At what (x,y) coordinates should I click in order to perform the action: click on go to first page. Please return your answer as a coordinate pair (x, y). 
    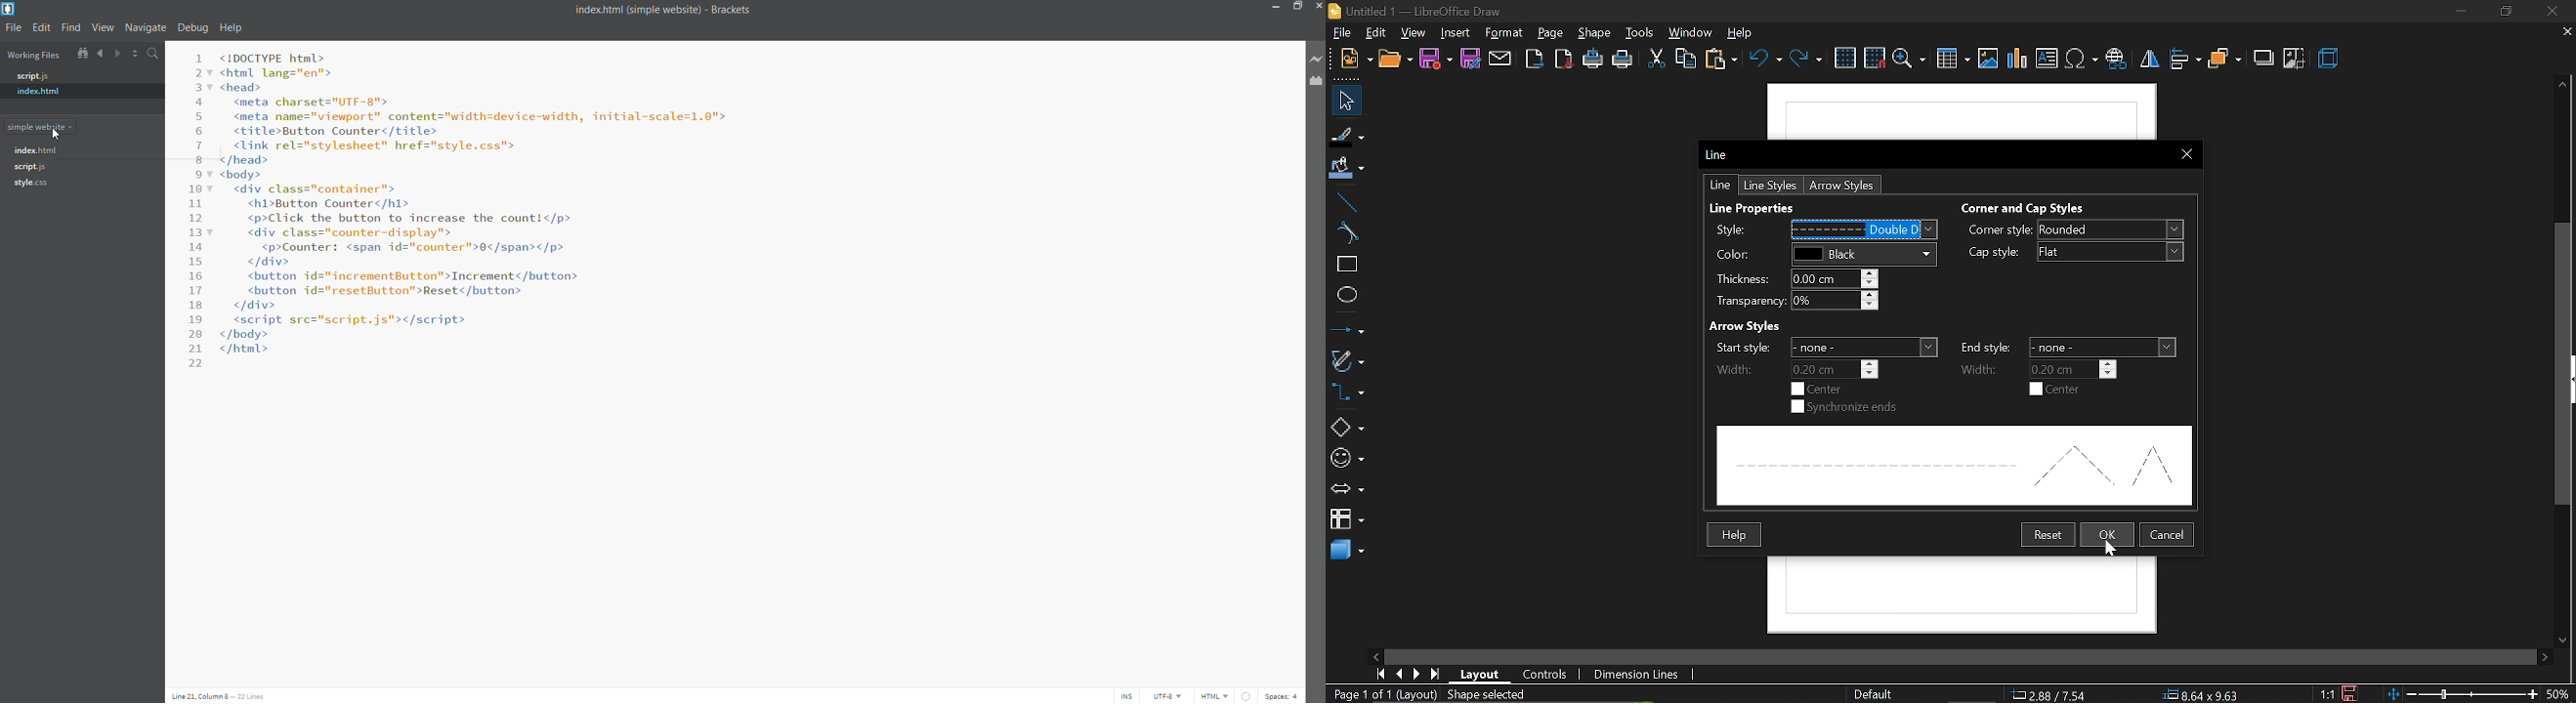
    Looking at the image, I should click on (1381, 675).